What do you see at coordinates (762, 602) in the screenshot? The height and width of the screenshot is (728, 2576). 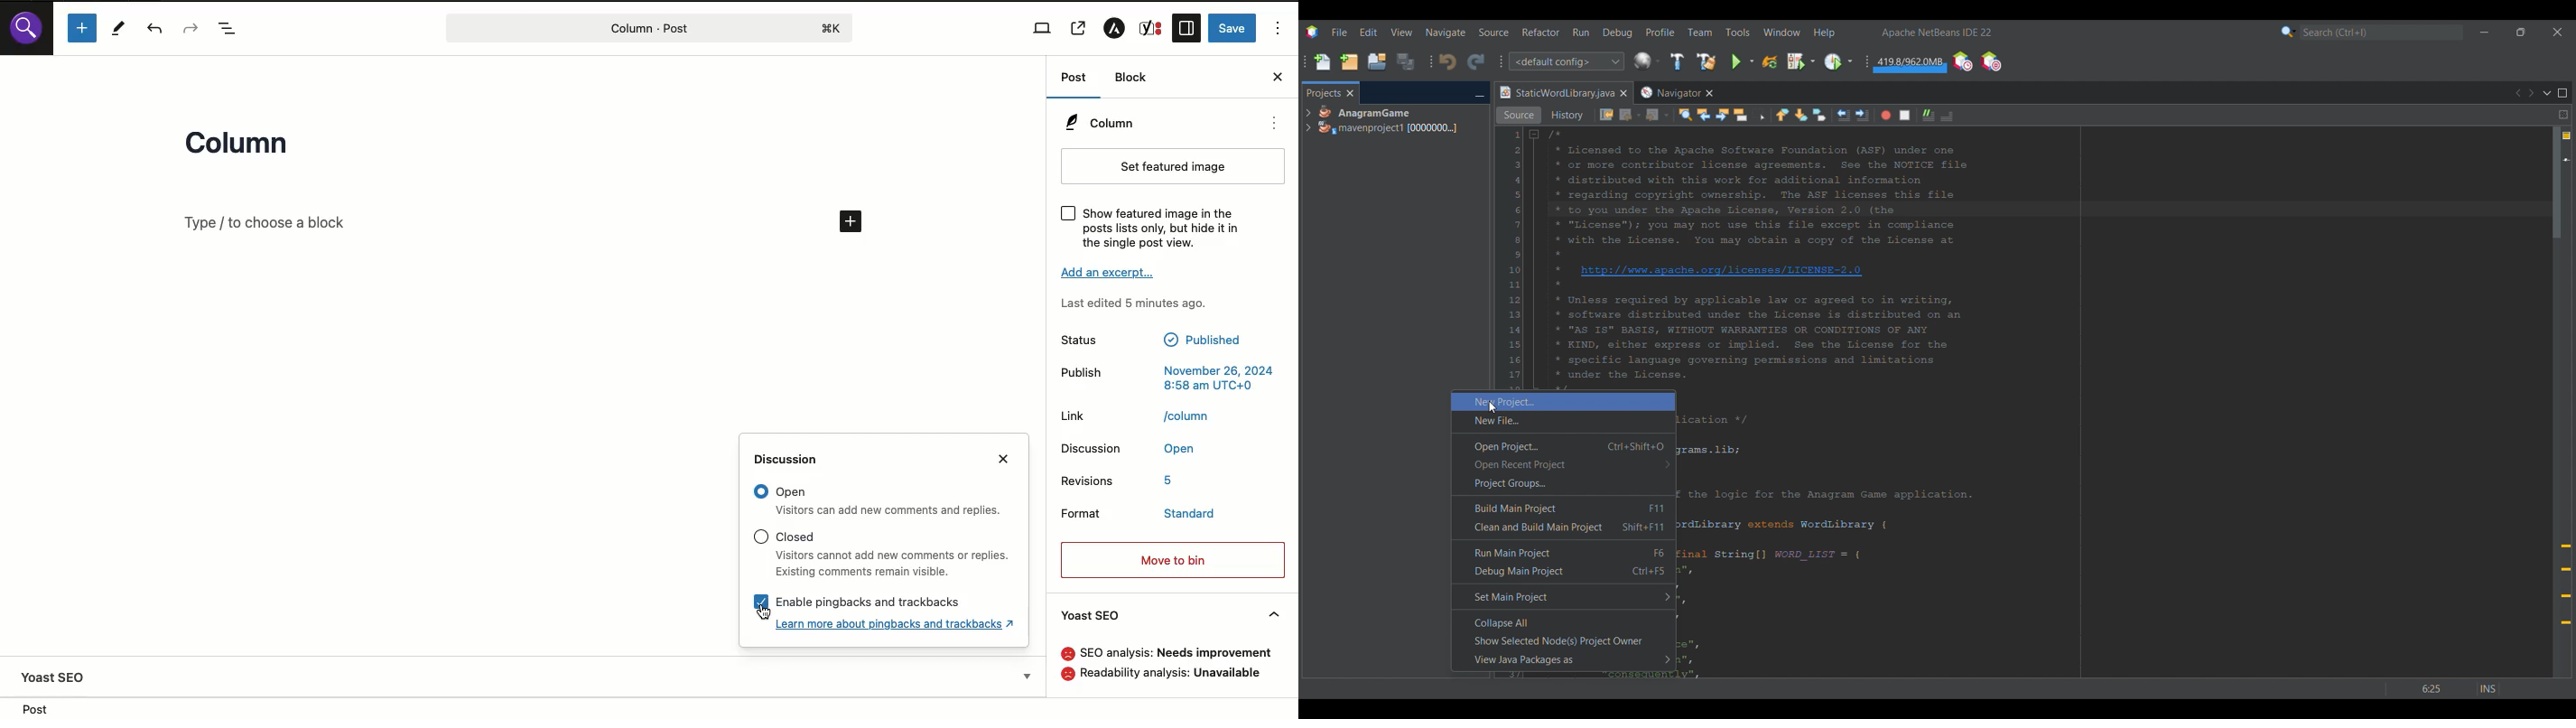 I see `Checkbox ` at bounding box center [762, 602].